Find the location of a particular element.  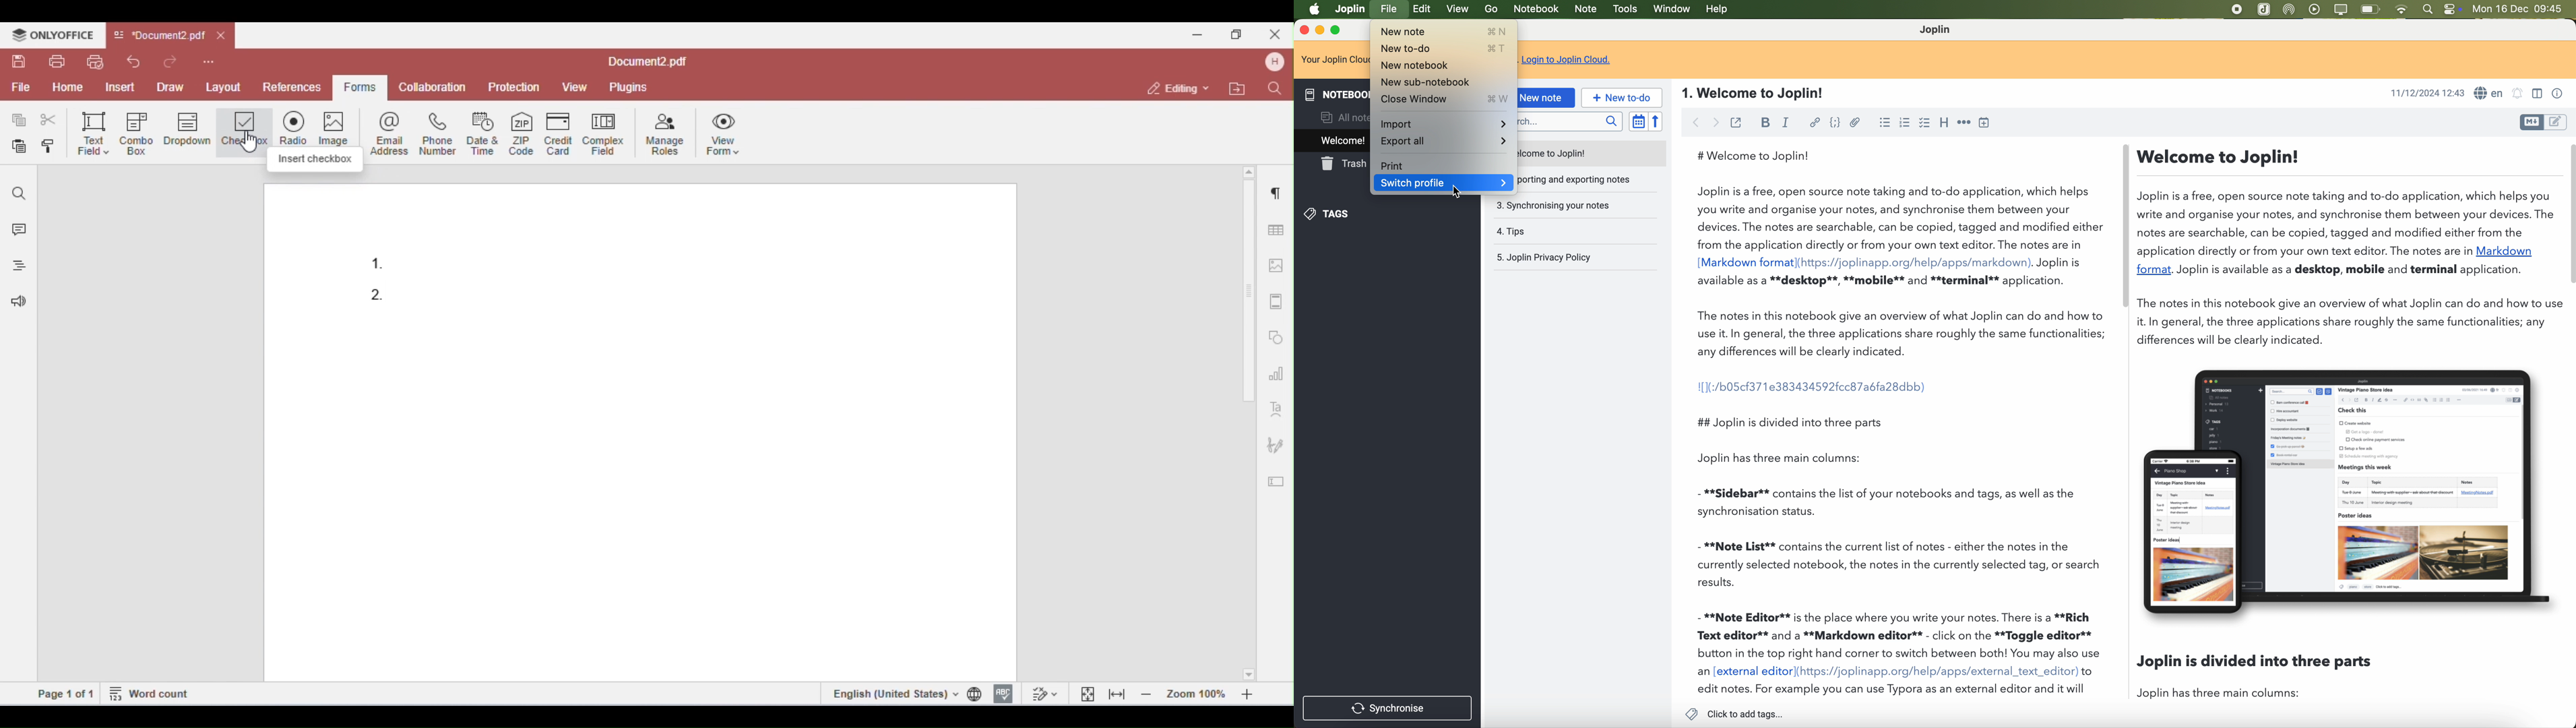

I[1(:/b05cf371e383434592fcc87a6fa28dbb) is located at coordinates (1813, 386).